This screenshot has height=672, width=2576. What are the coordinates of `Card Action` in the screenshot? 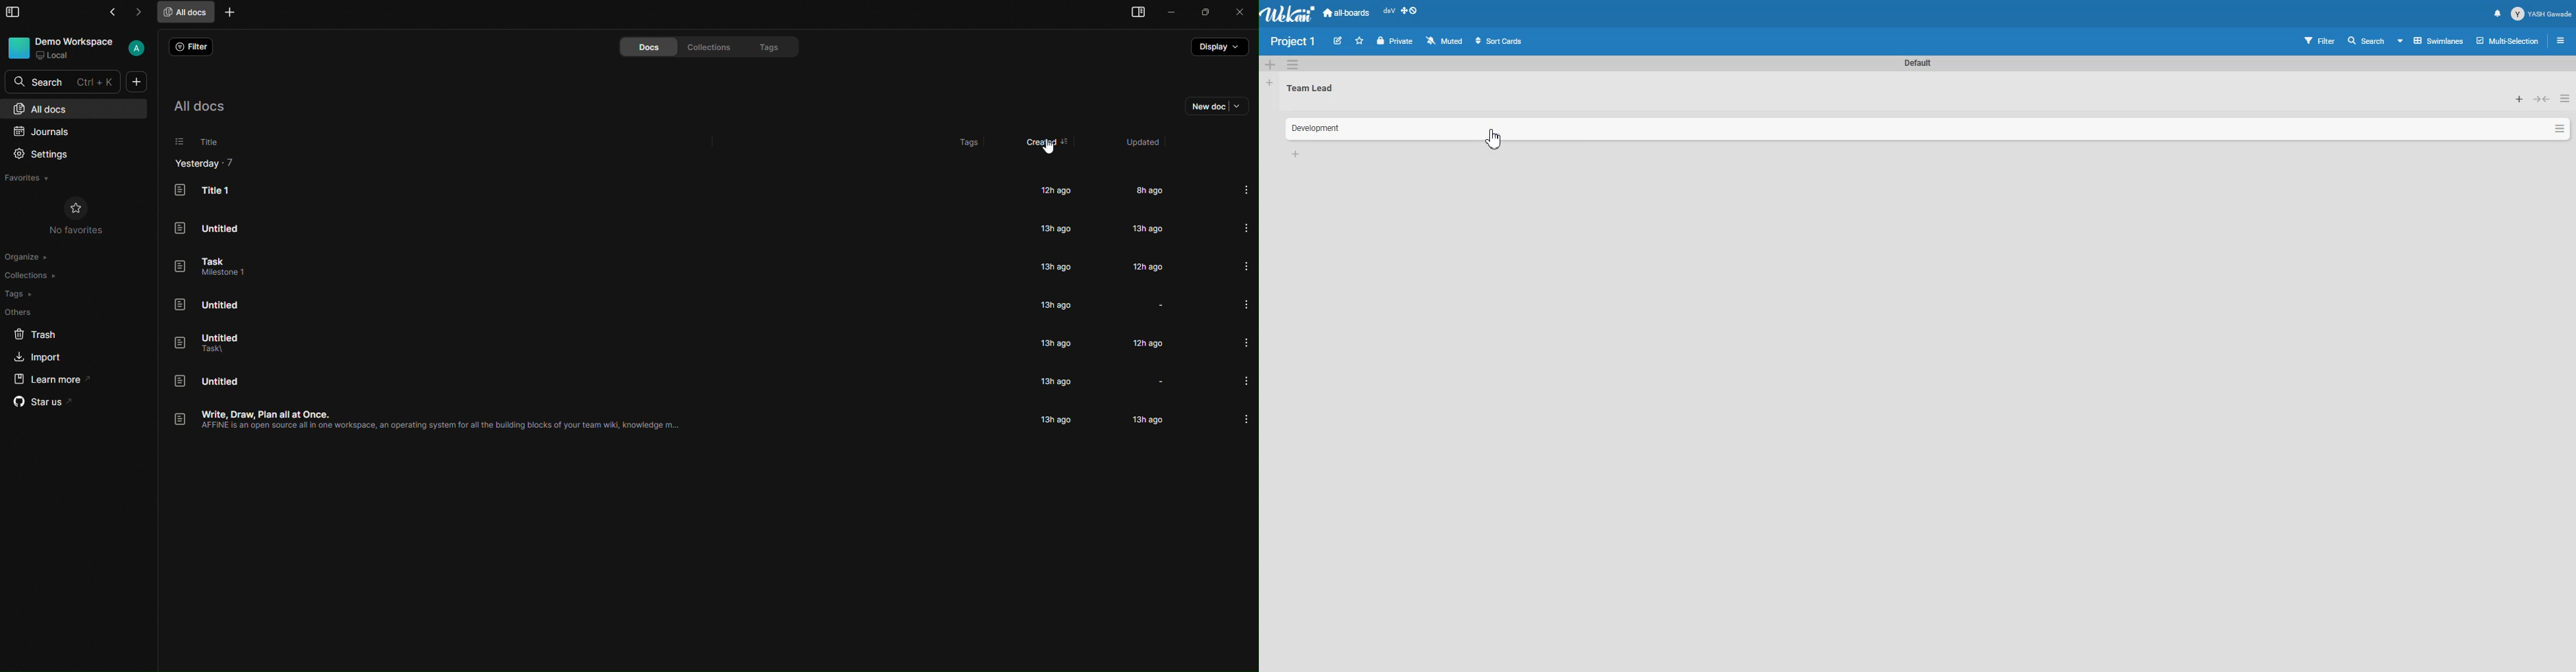 It's located at (2560, 128).